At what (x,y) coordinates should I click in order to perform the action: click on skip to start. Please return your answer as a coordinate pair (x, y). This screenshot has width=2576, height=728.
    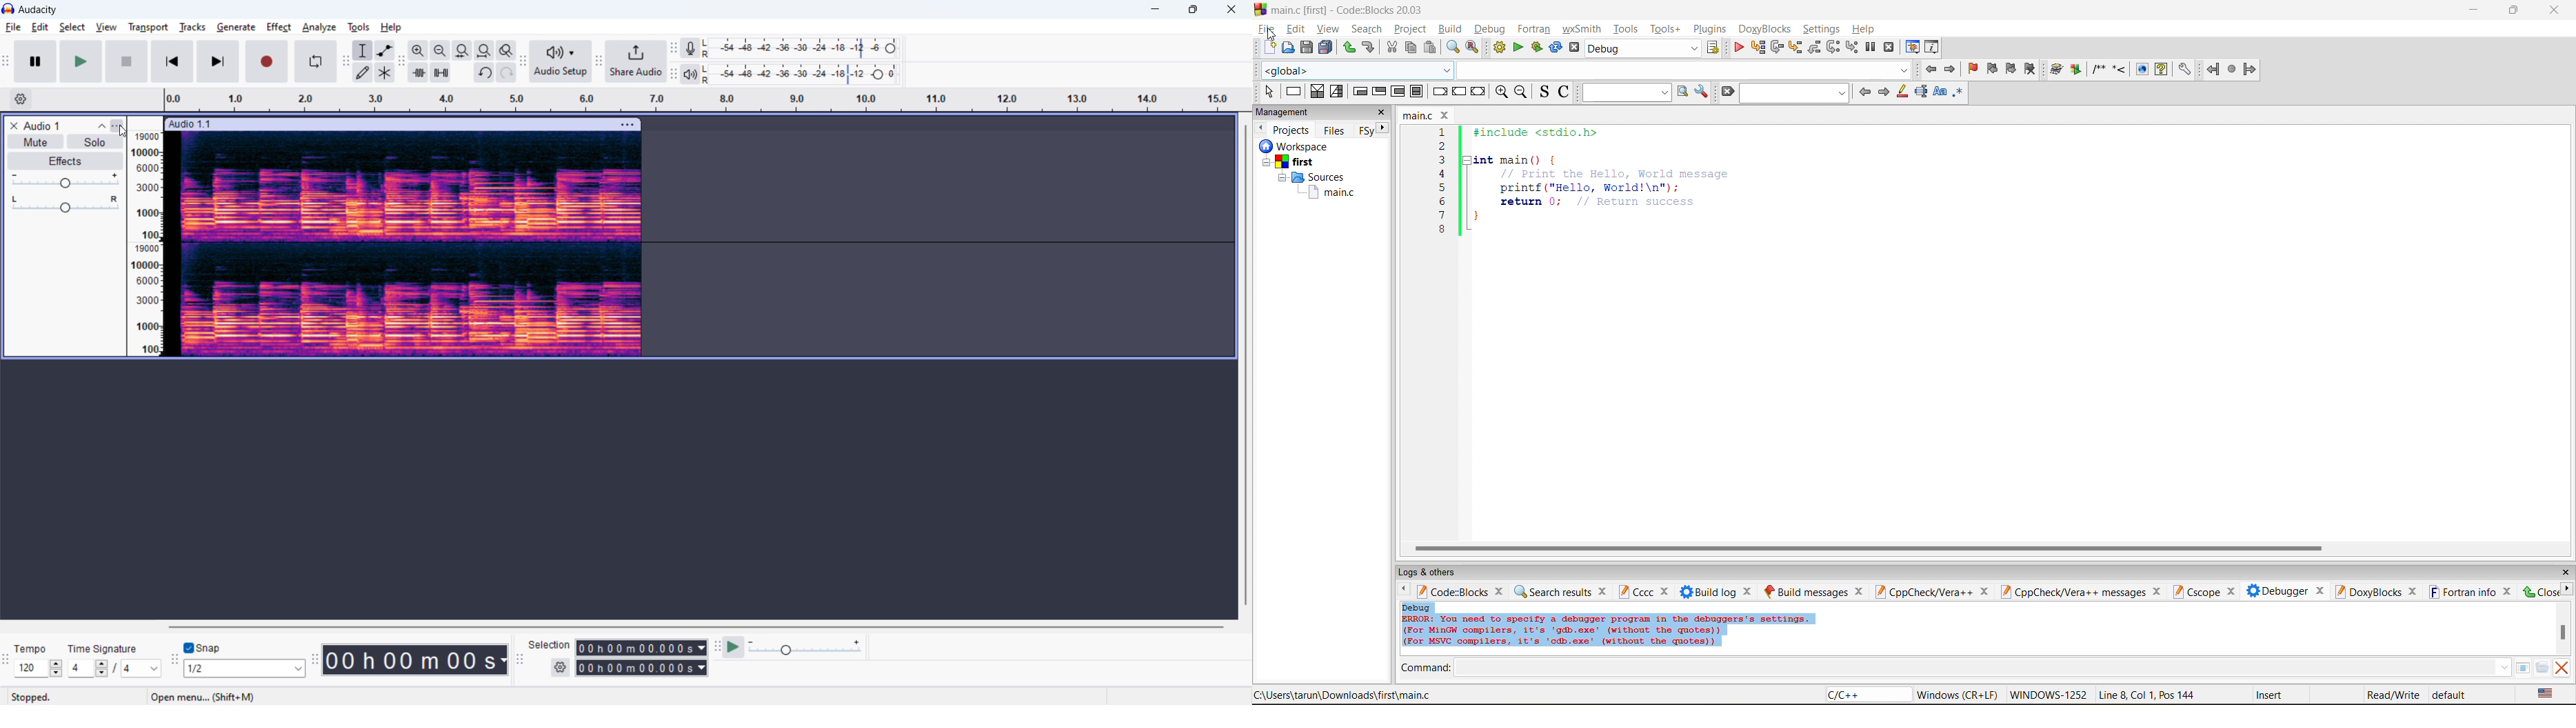
    Looking at the image, I should click on (173, 62).